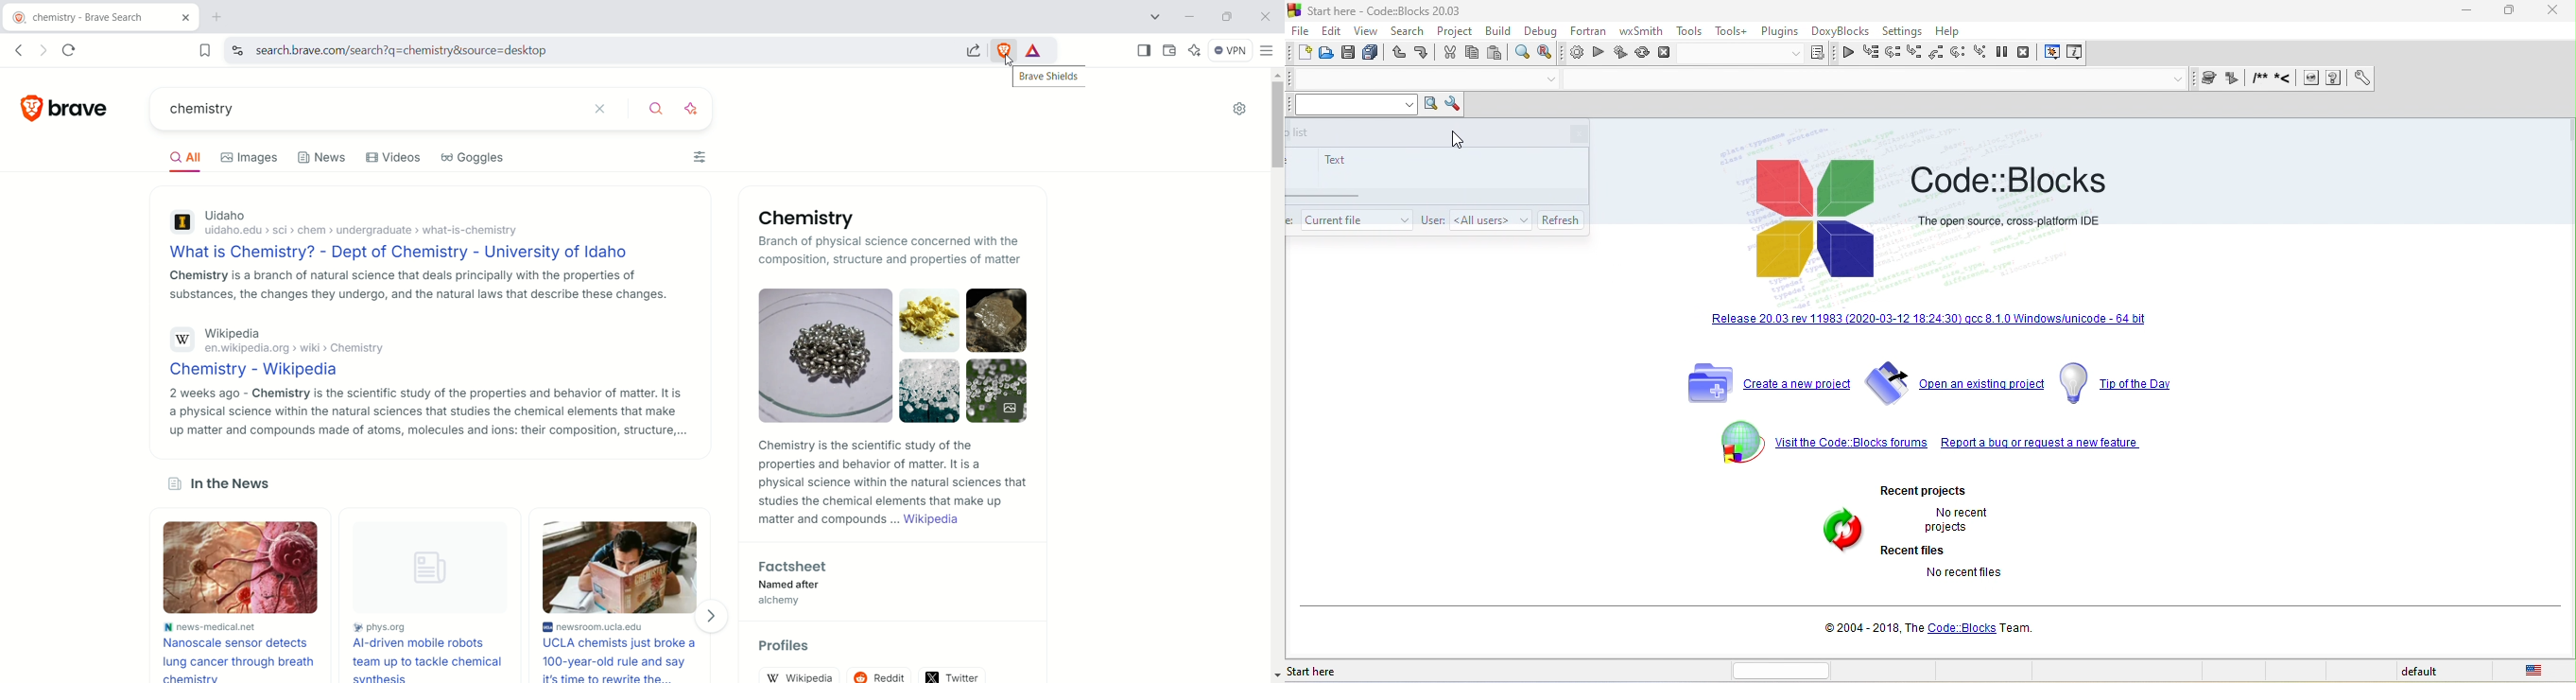  What do you see at coordinates (1447, 55) in the screenshot?
I see `cut` at bounding box center [1447, 55].